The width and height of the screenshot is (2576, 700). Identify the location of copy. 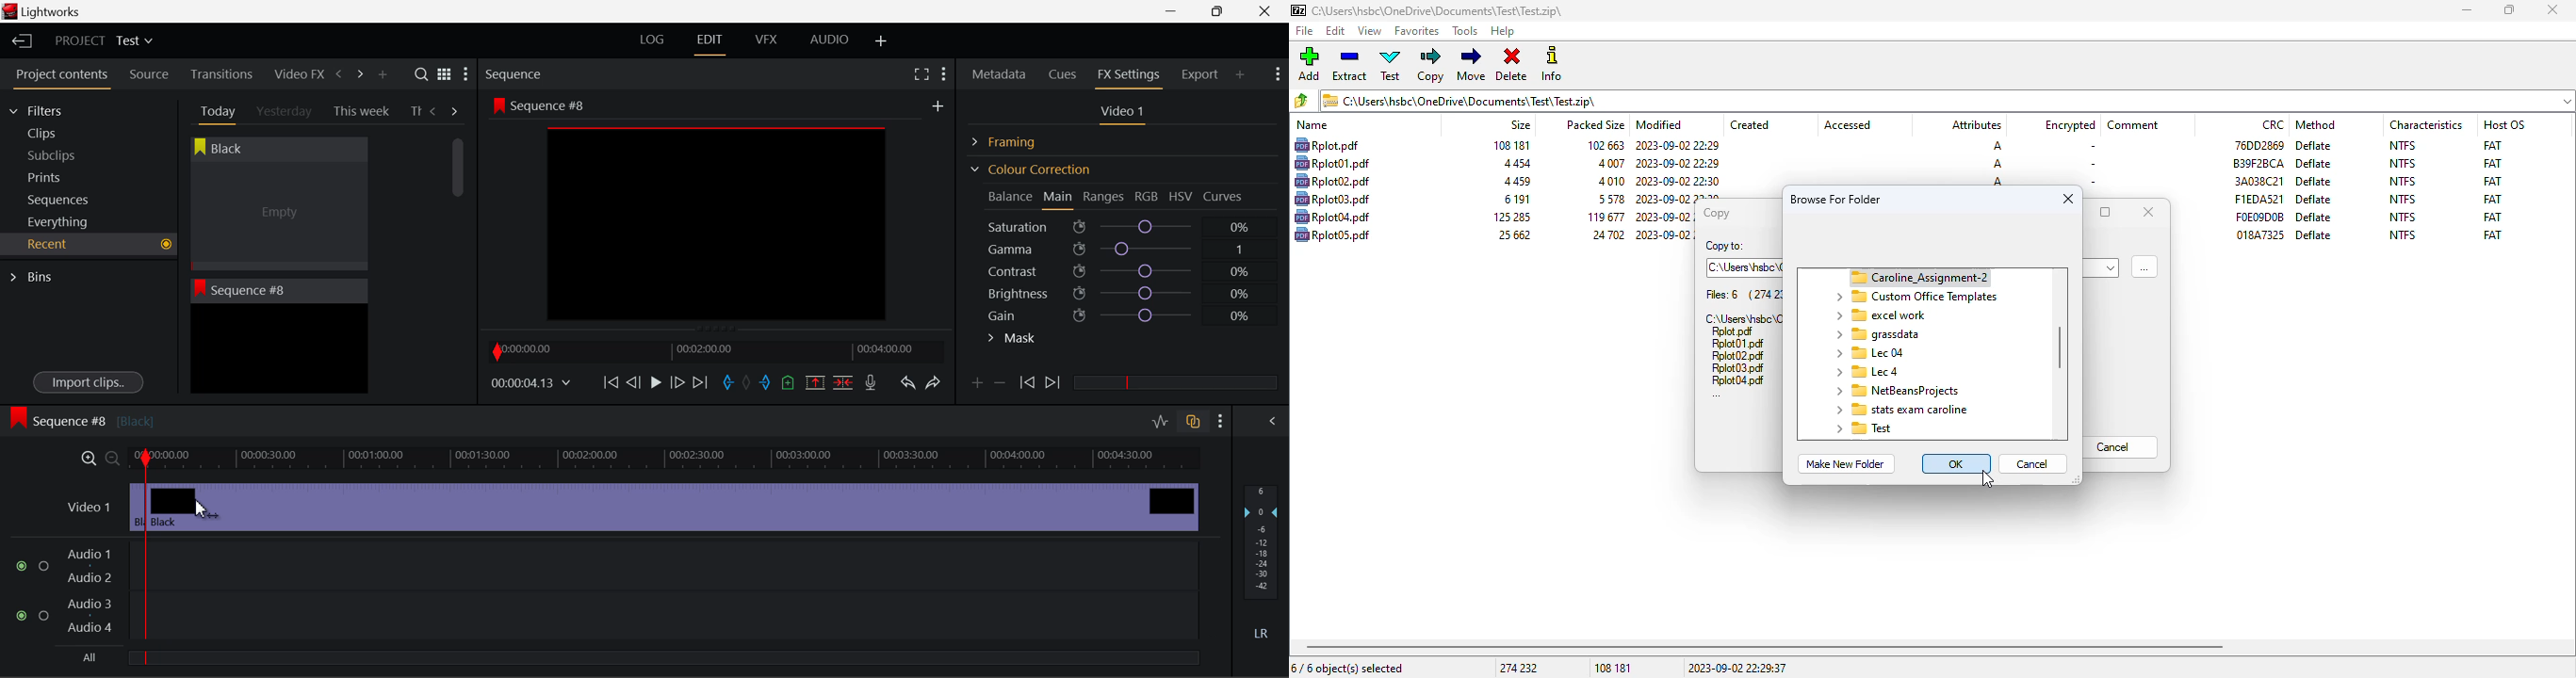
(1715, 213).